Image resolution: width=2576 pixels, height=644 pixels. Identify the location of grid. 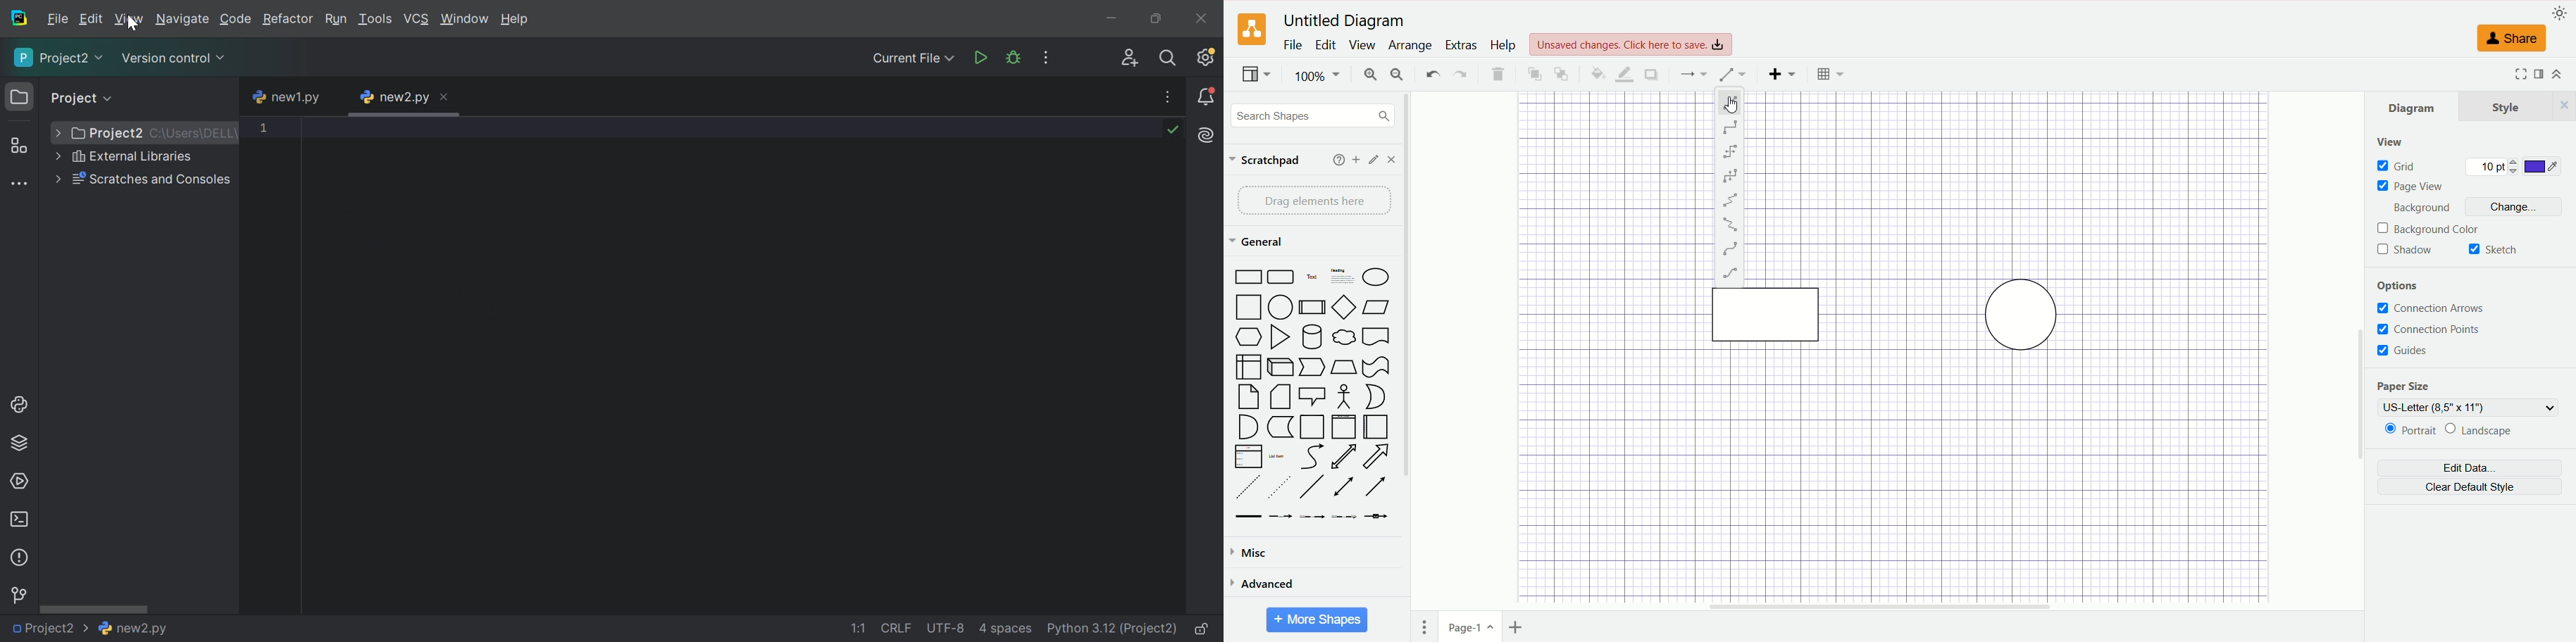
(2398, 165).